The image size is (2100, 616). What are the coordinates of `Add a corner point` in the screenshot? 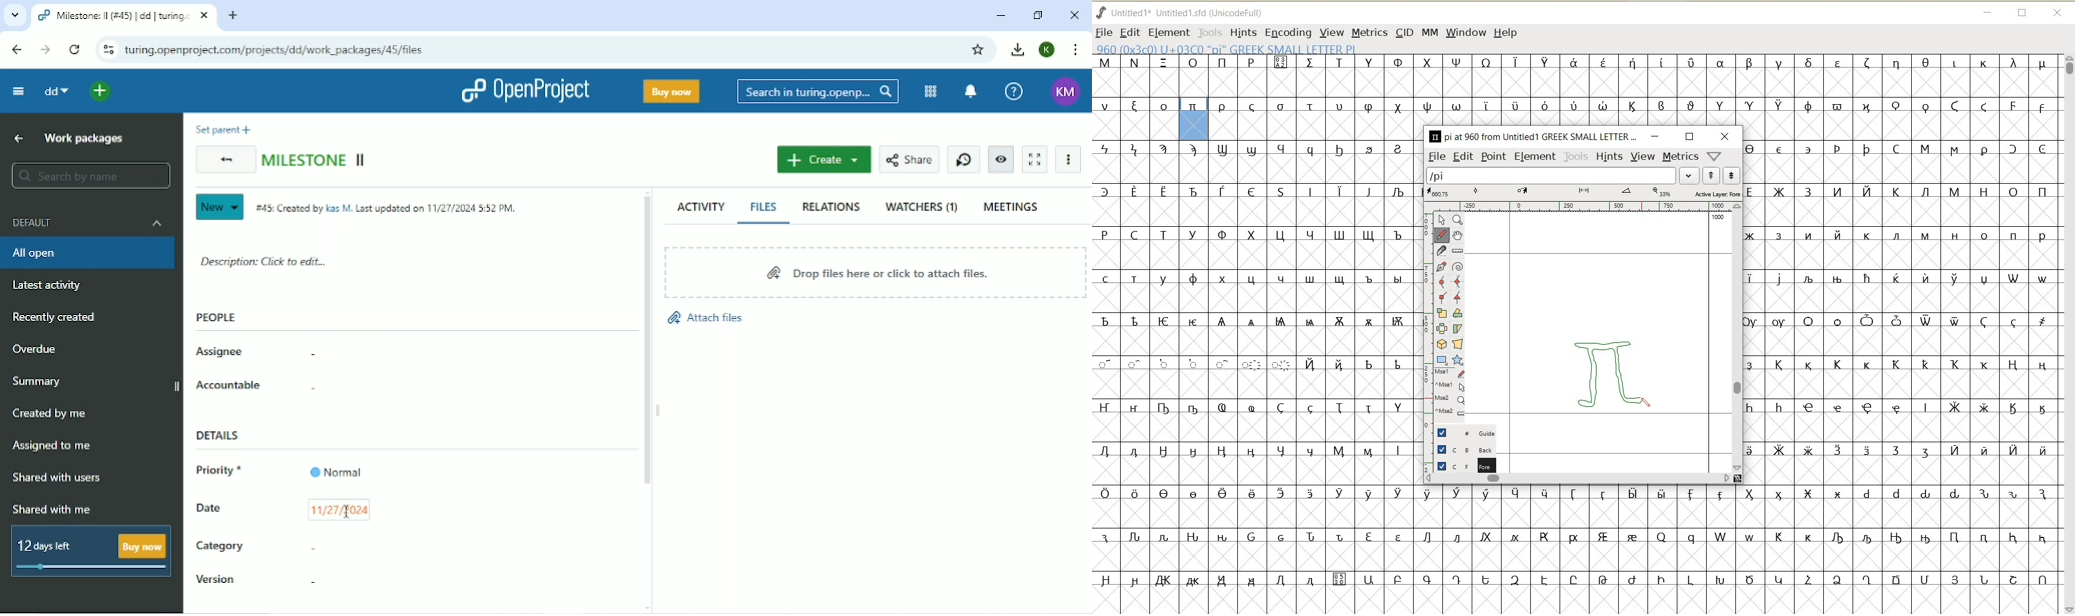 It's located at (1459, 298).